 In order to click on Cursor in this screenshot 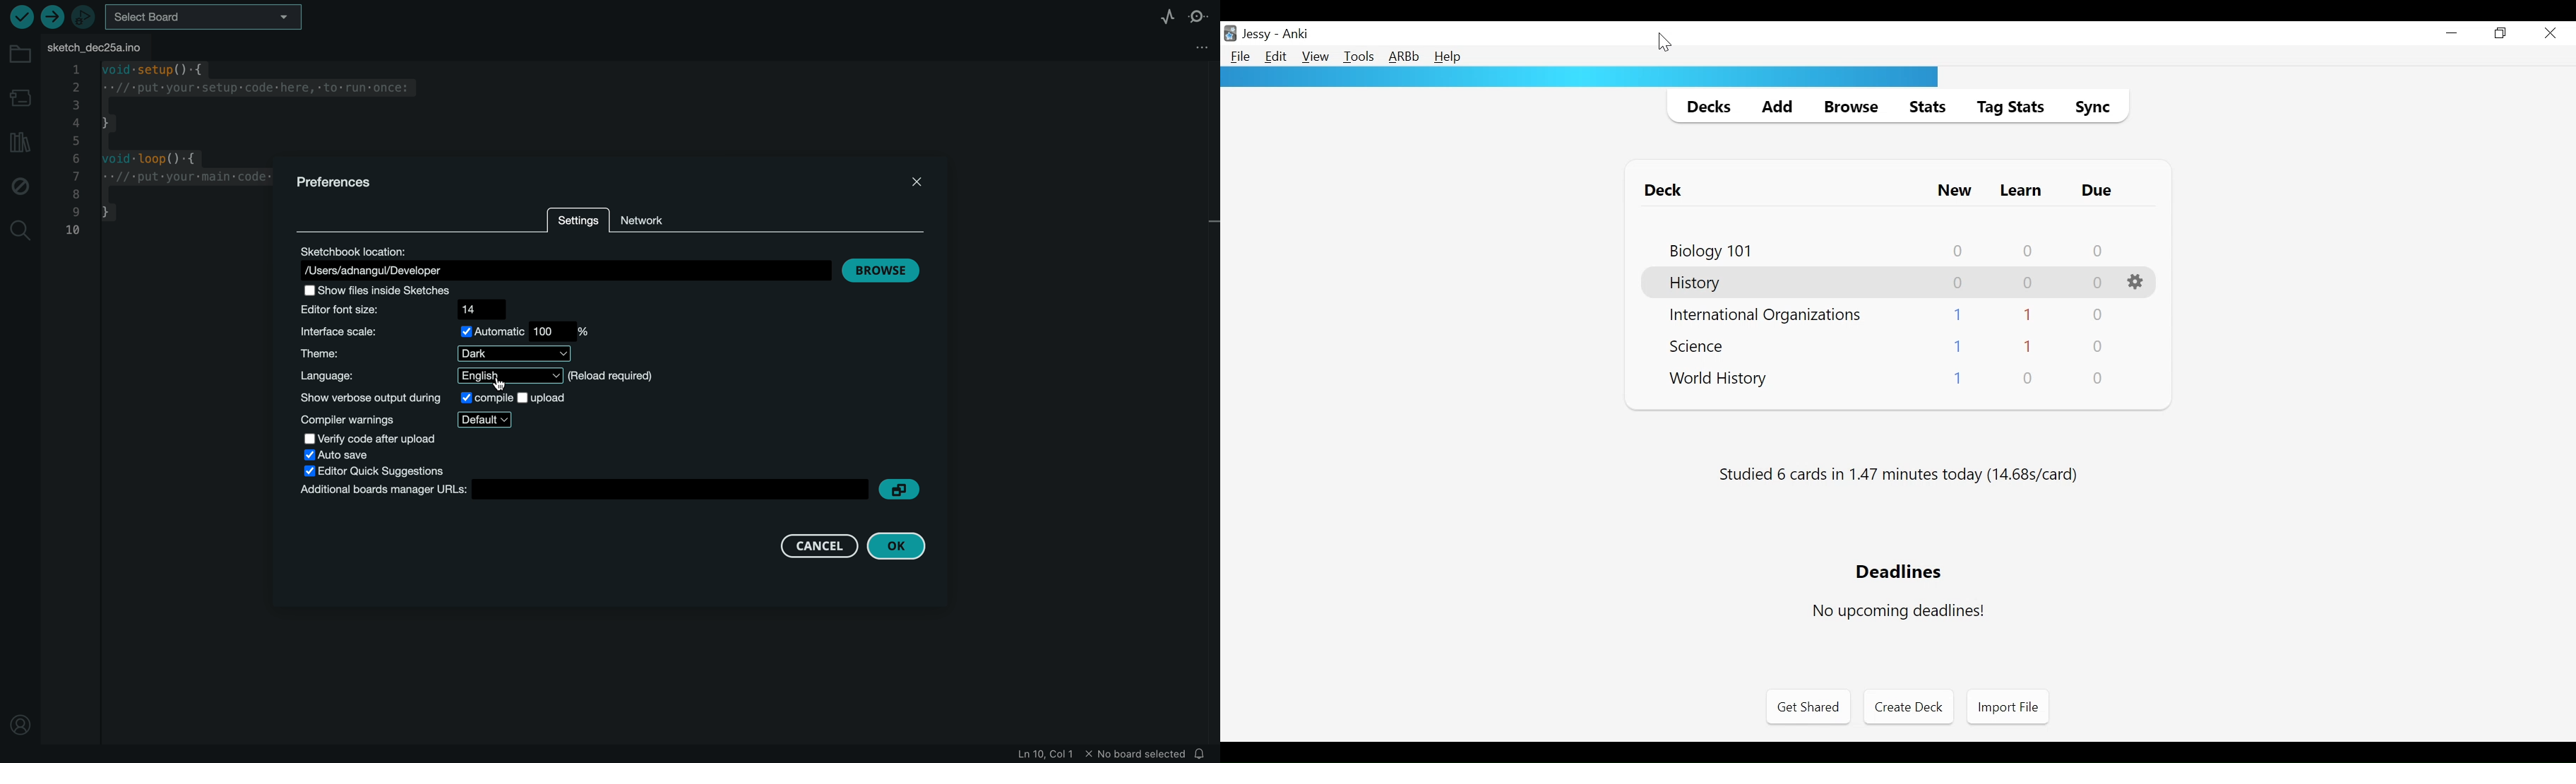, I will do `click(1663, 41)`.